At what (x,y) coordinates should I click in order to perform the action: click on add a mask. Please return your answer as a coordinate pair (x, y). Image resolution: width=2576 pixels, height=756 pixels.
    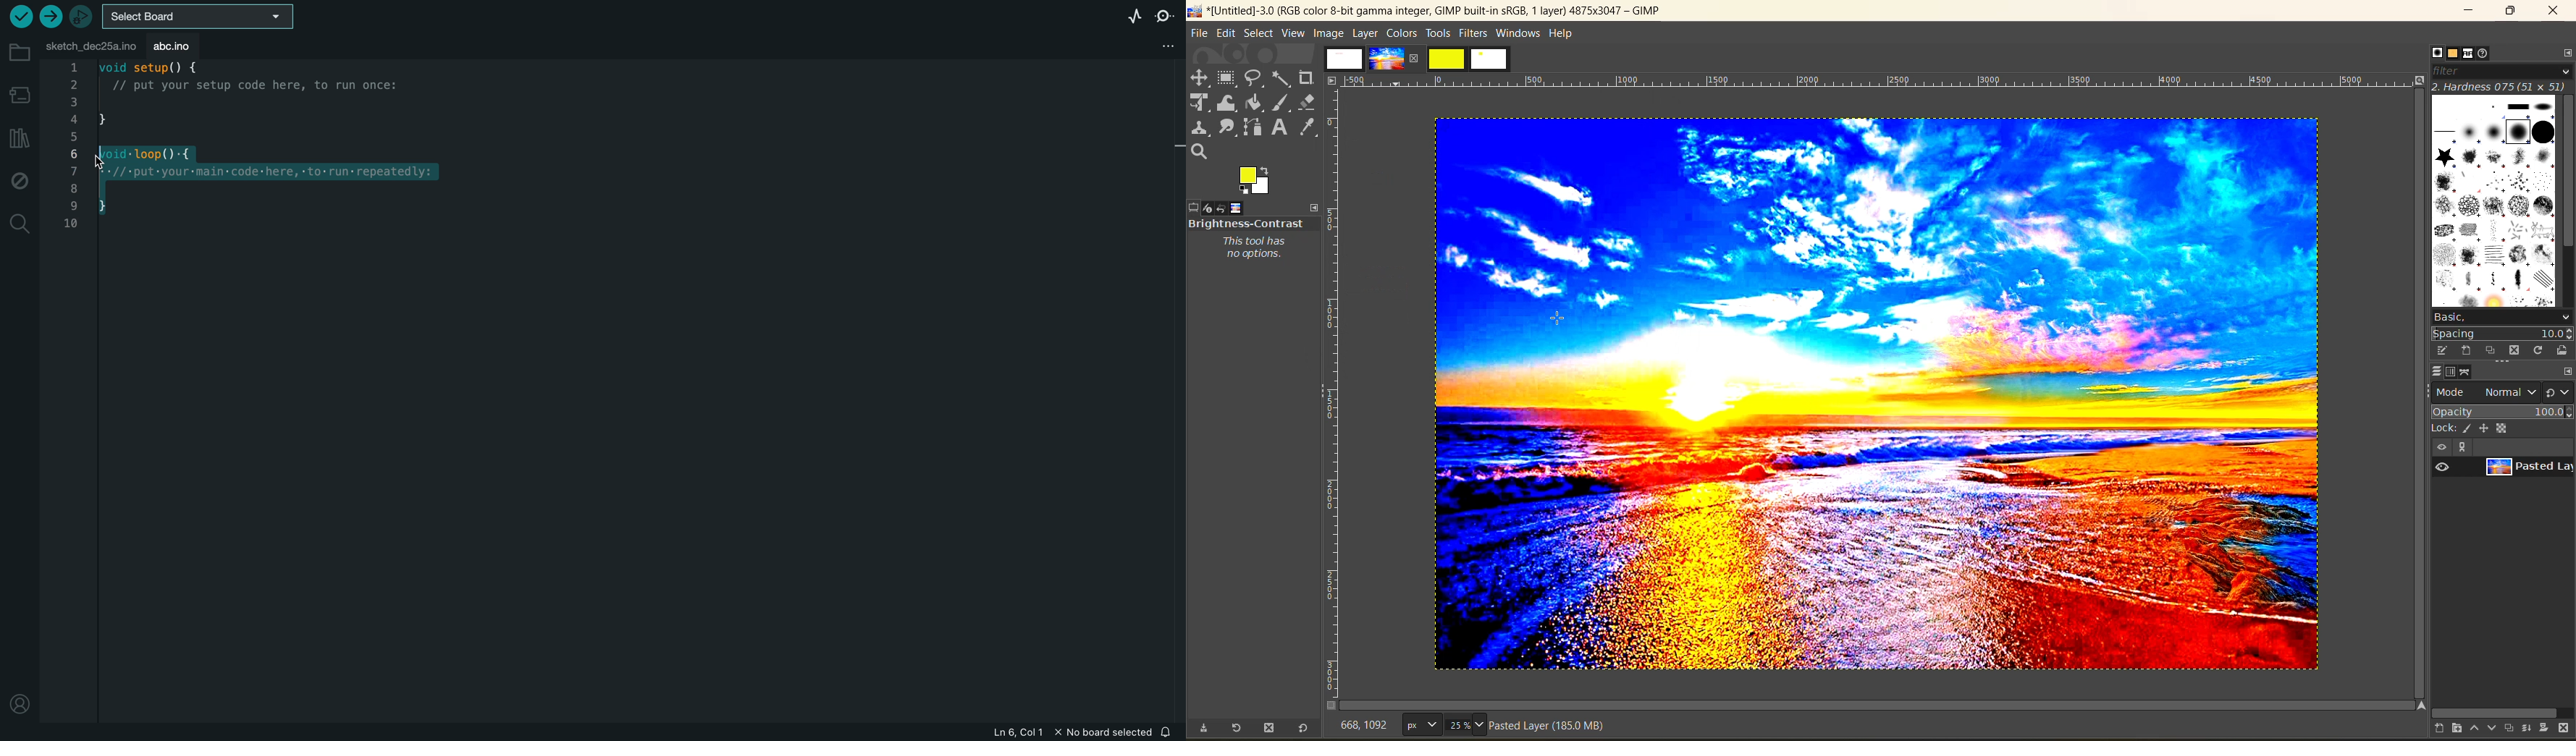
    Looking at the image, I should click on (2548, 730).